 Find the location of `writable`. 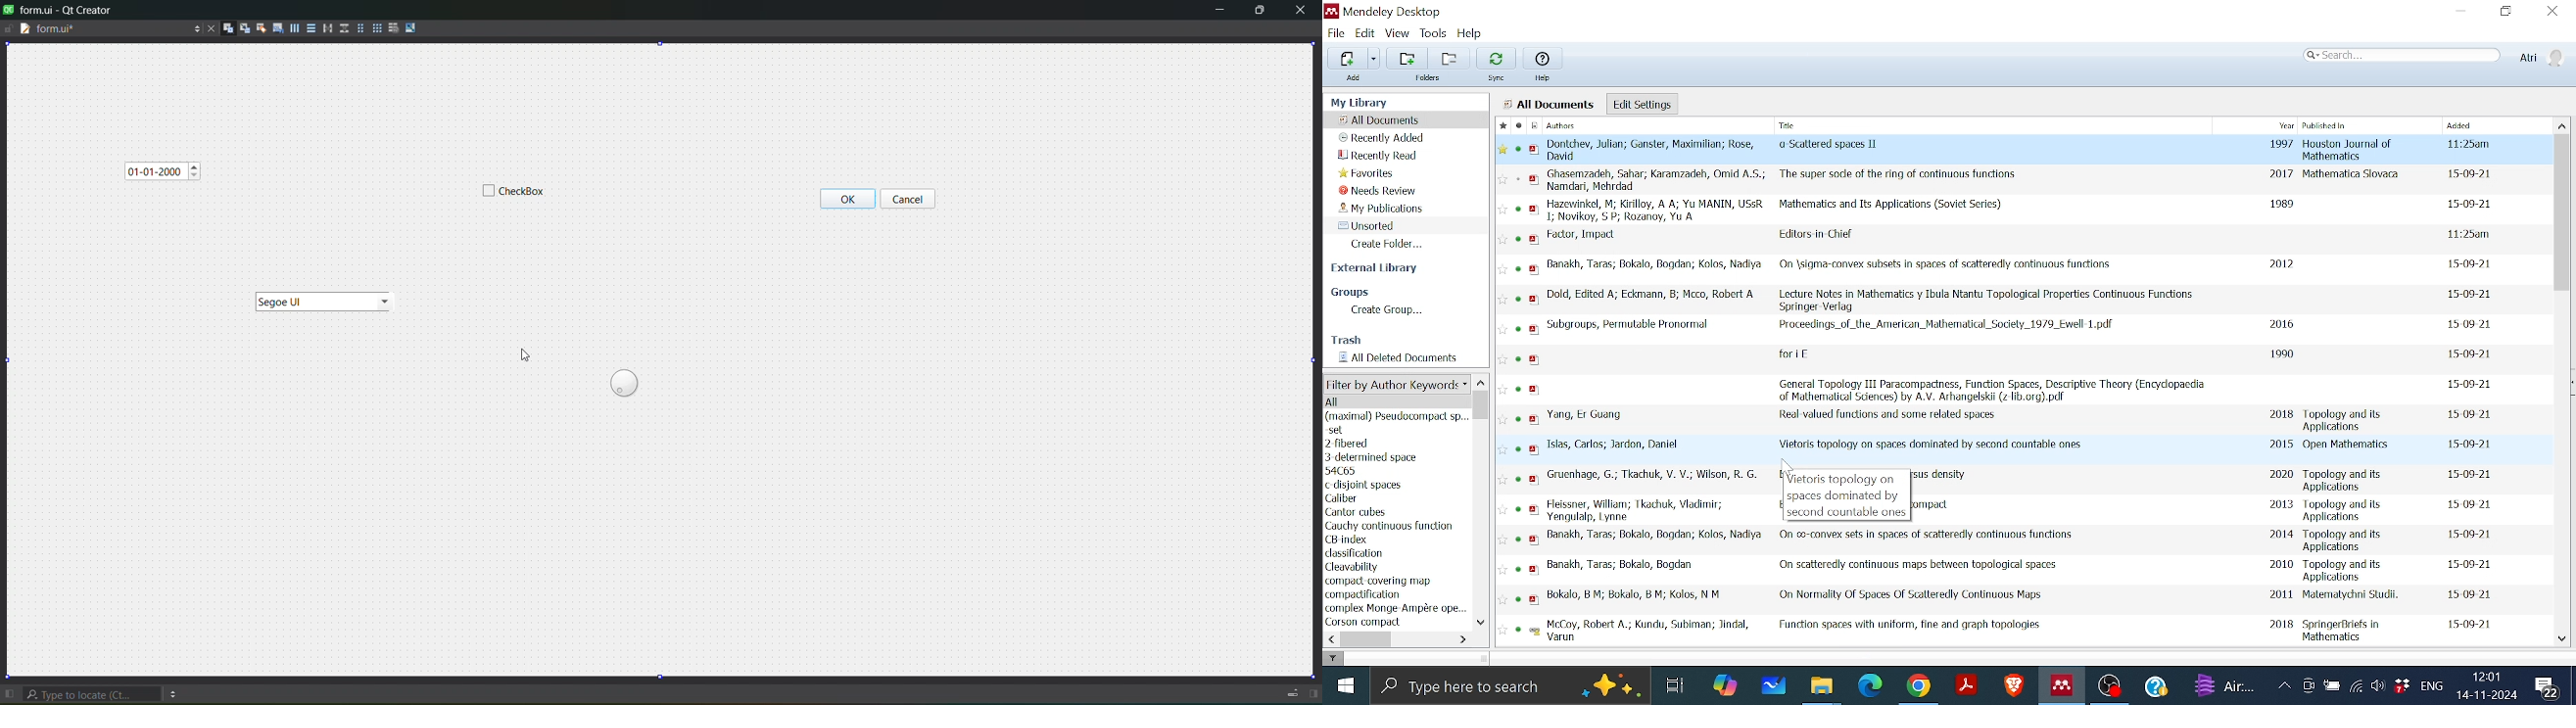

writable is located at coordinates (10, 31).